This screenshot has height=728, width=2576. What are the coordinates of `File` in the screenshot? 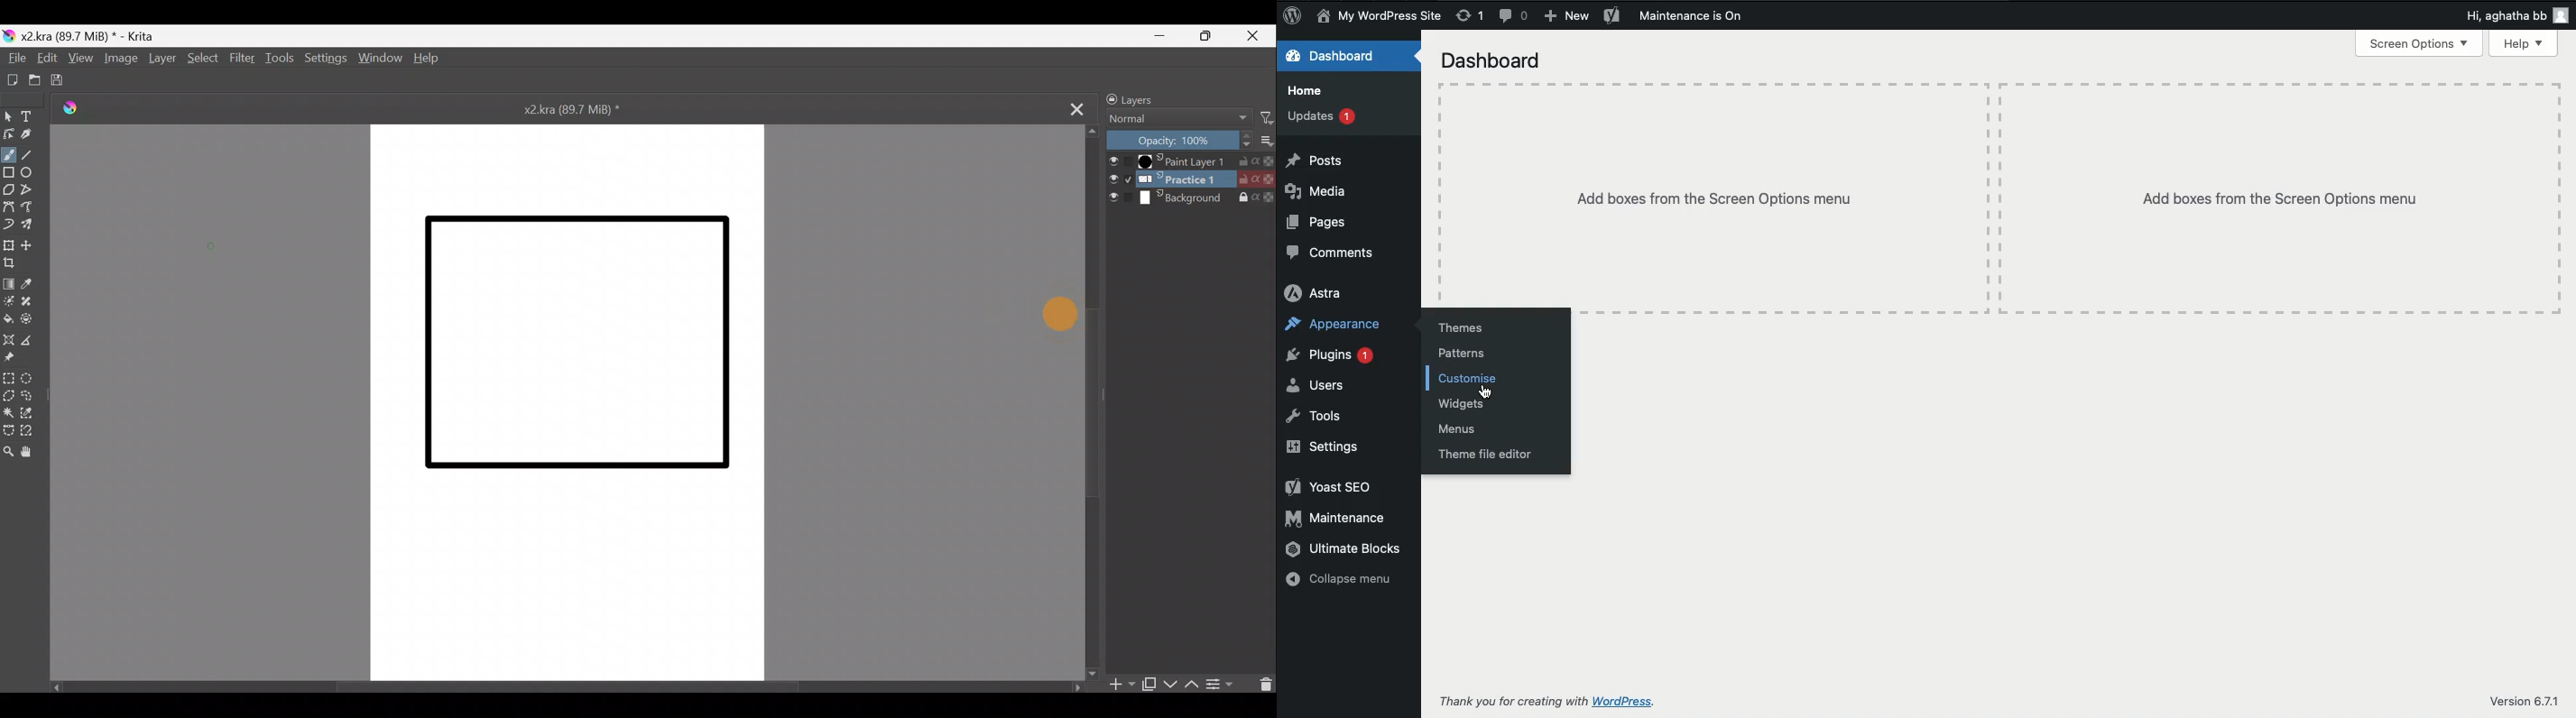 It's located at (13, 58).